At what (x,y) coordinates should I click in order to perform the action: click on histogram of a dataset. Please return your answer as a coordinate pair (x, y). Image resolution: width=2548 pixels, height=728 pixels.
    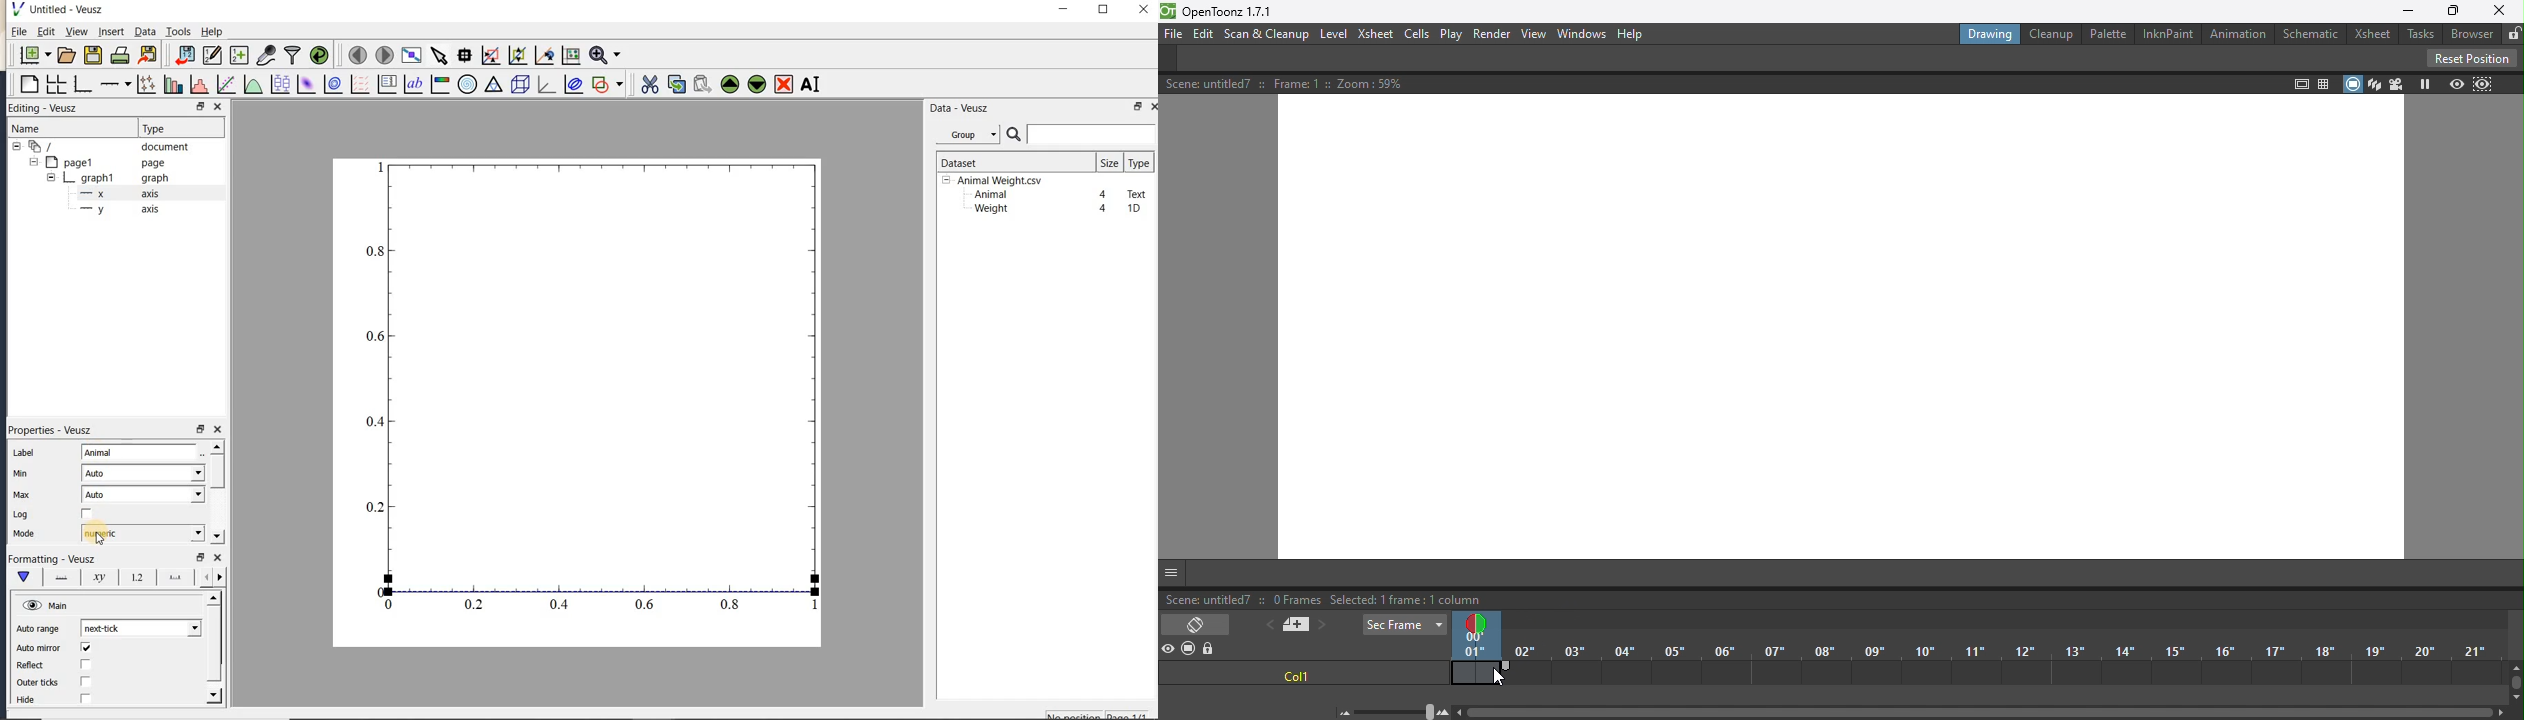
    Looking at the image, I should click on (199, 84).